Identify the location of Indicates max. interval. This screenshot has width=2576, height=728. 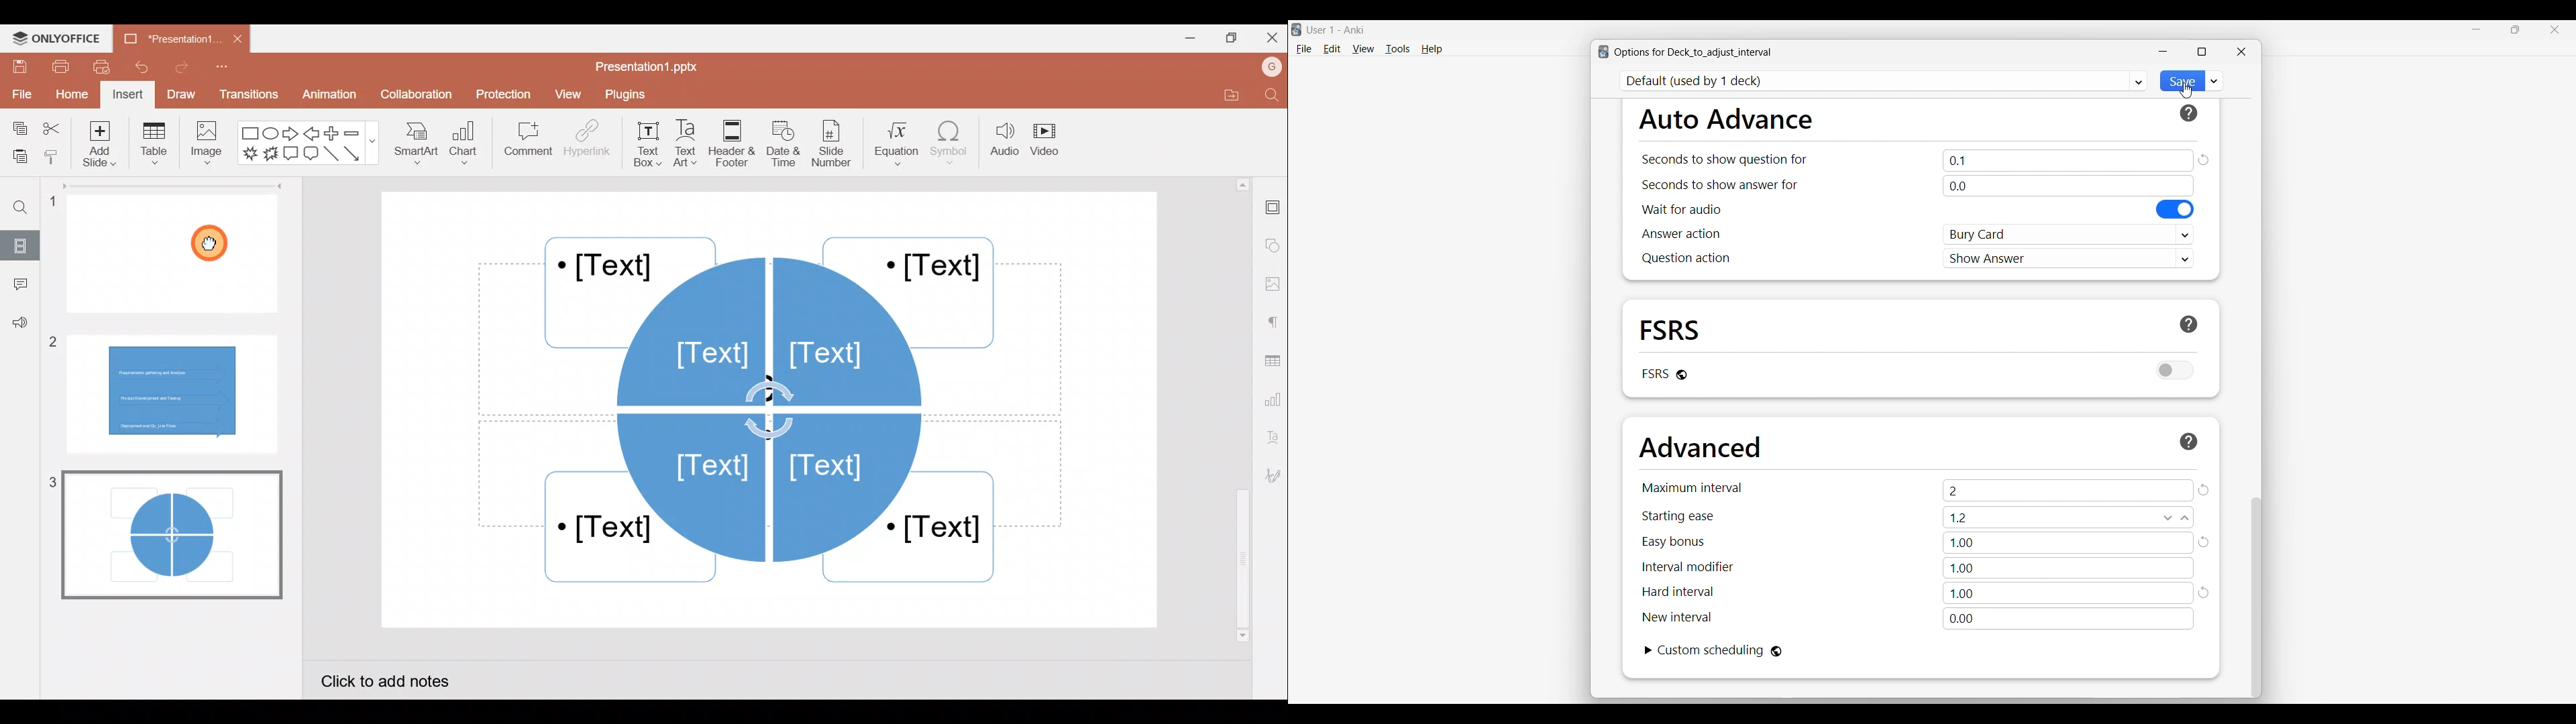
(1693, 487).